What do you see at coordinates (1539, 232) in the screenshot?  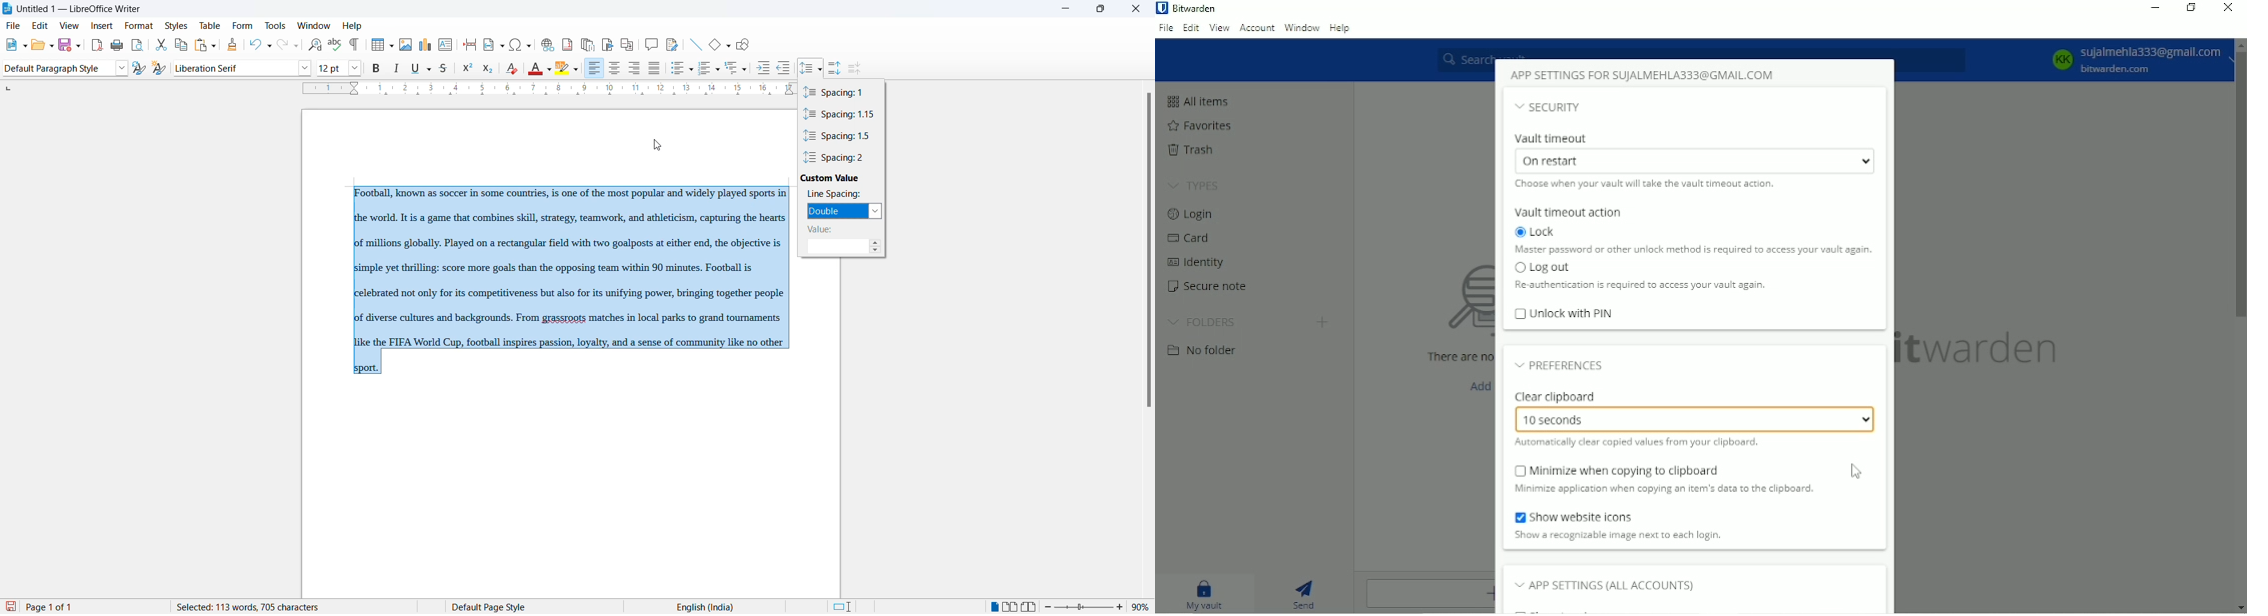 I see `Lock` at bounding box center [1539, 232].